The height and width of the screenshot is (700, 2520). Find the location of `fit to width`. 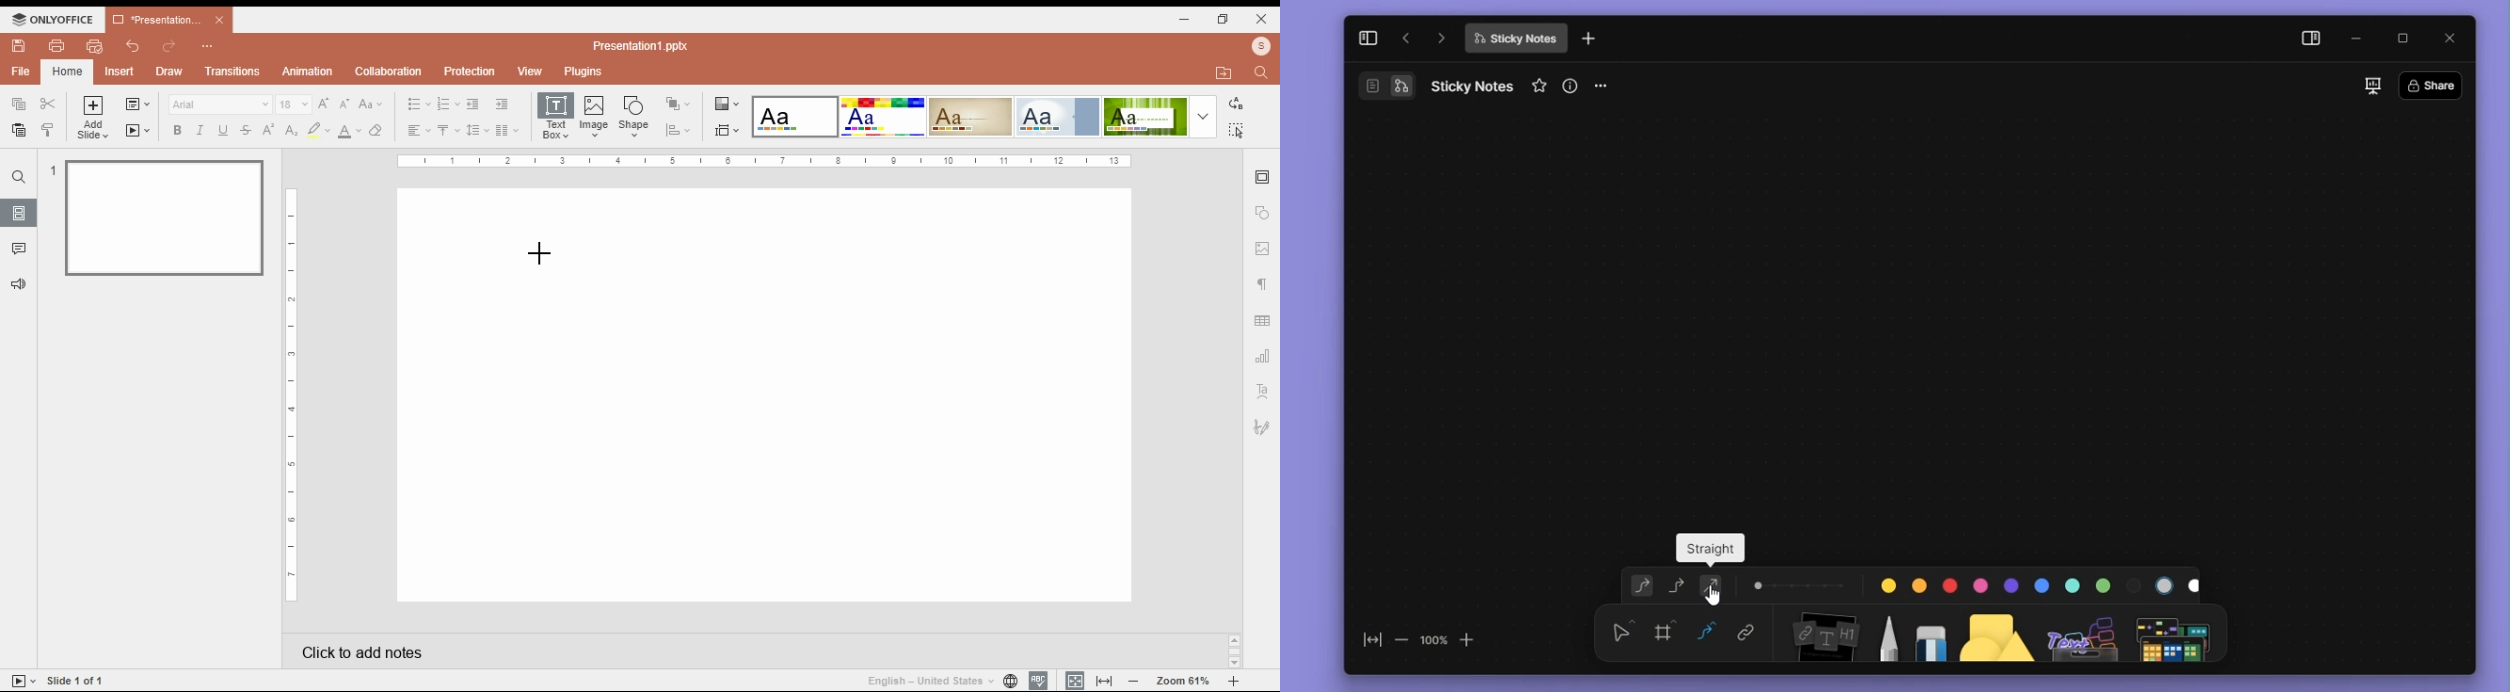

fit to width is located at coordinates (1105, 680).